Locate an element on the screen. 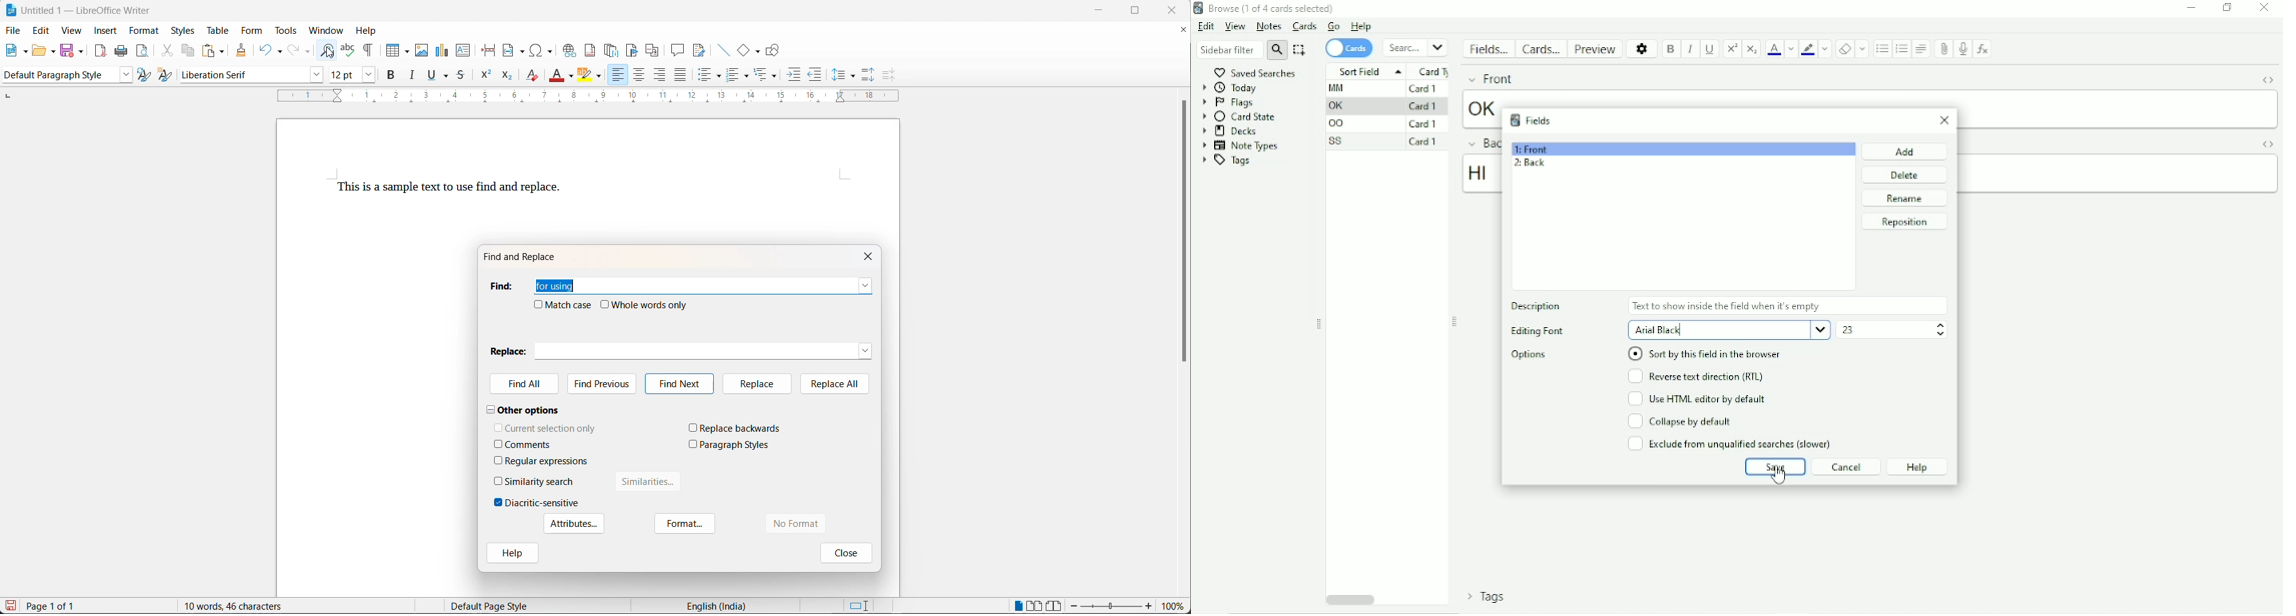 This screenshot has height=616, width=2296. open is located at coordinates (39, 52).